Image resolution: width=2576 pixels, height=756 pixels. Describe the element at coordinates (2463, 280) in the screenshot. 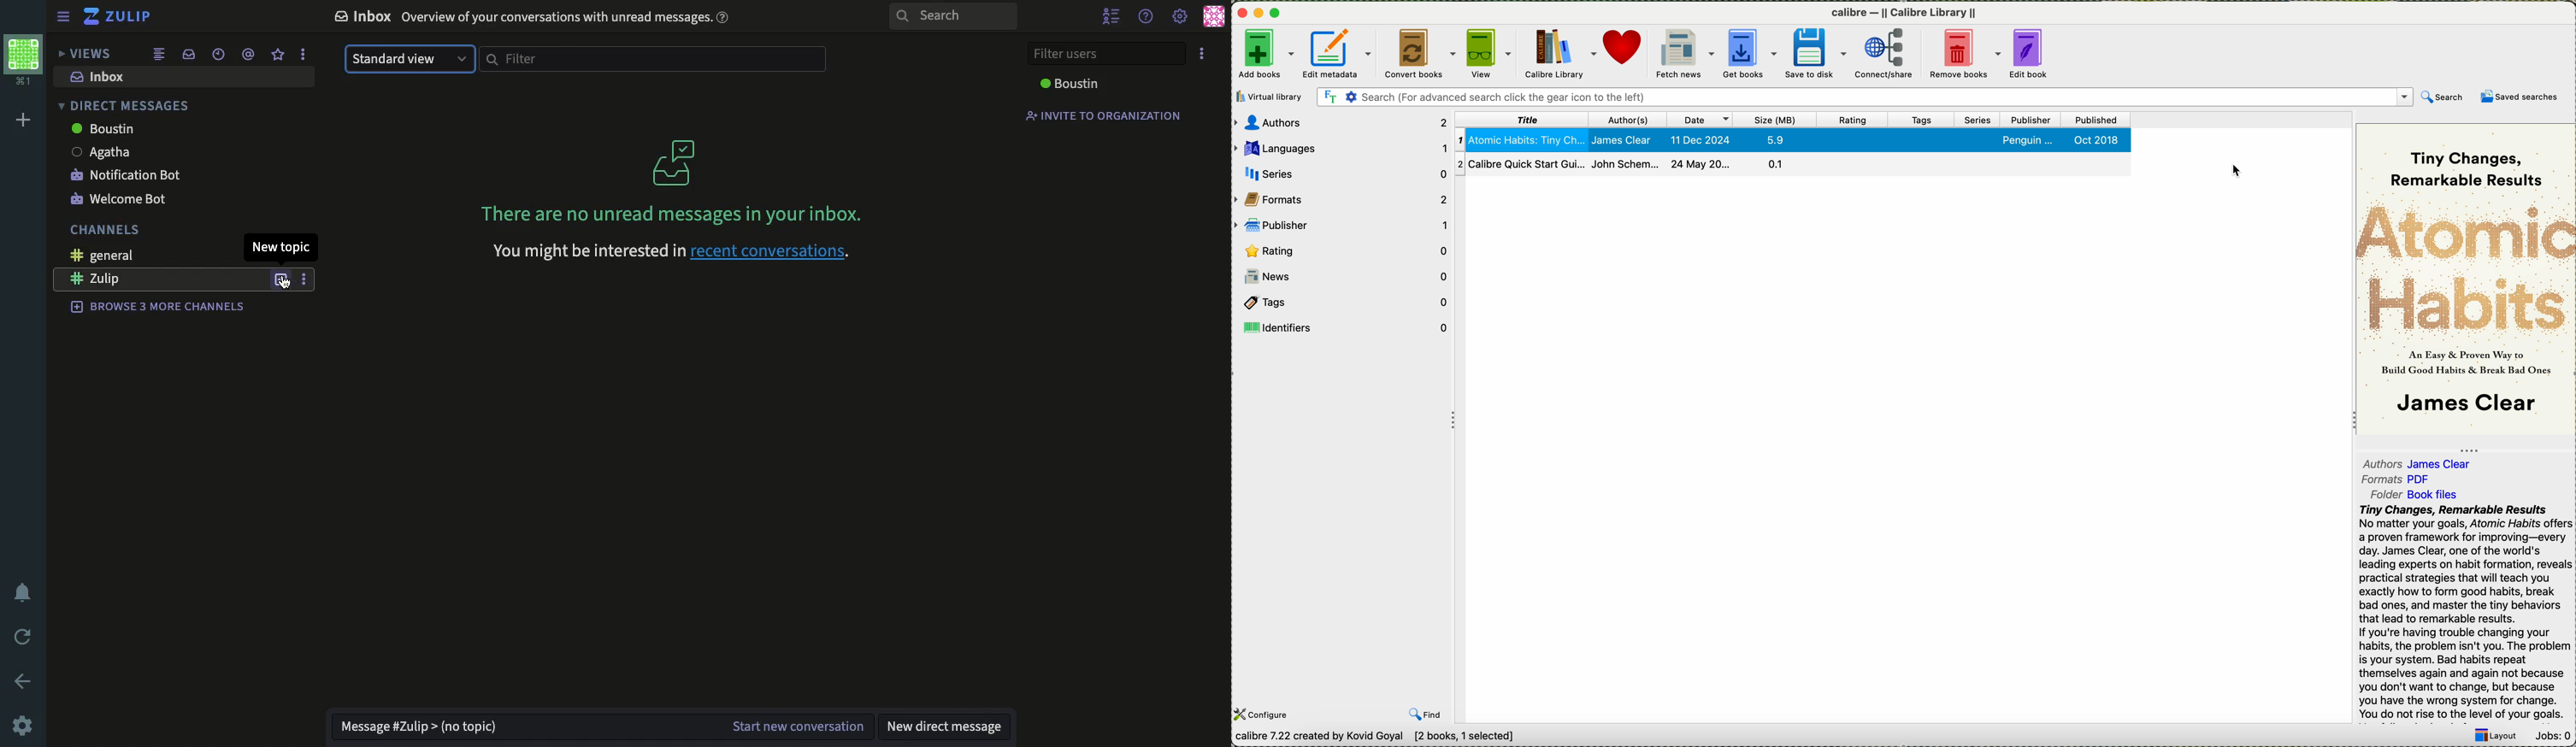

I see `cover book` at that location.